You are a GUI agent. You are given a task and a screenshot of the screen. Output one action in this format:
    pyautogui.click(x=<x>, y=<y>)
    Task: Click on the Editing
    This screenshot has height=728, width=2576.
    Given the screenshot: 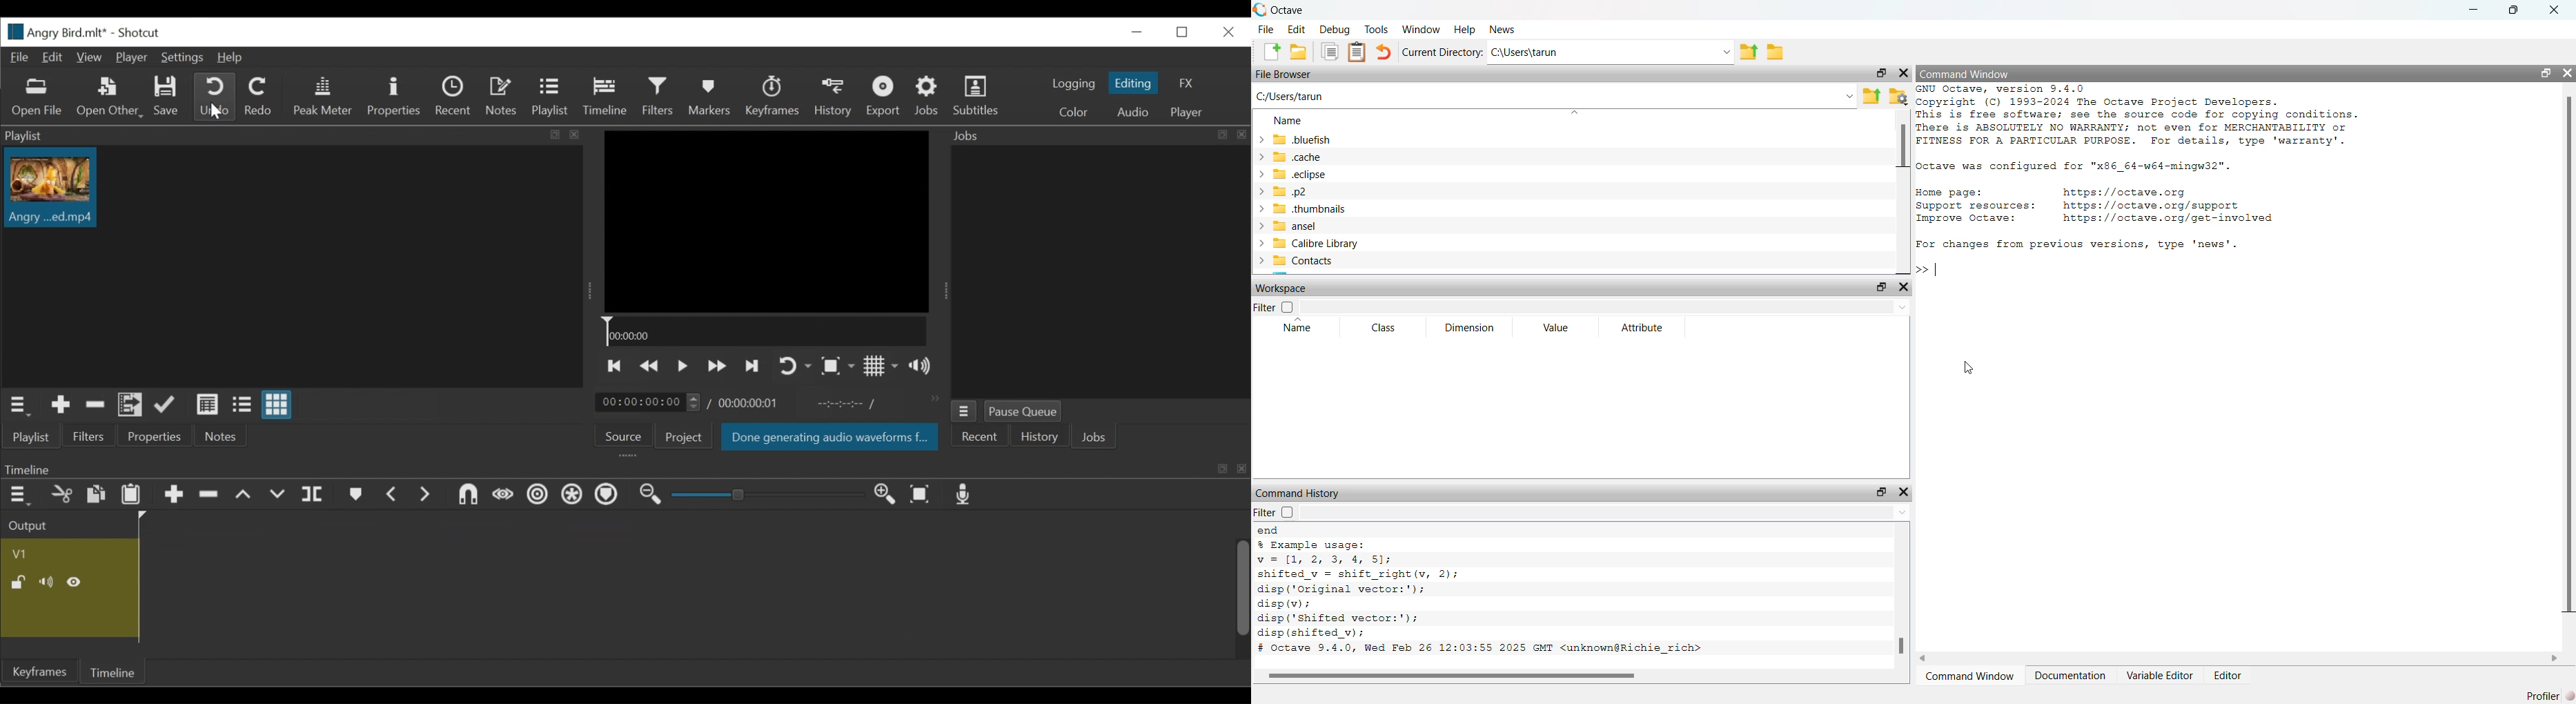 What is the action you would take?
    pyautogui.click(x=1135, y=83)
    